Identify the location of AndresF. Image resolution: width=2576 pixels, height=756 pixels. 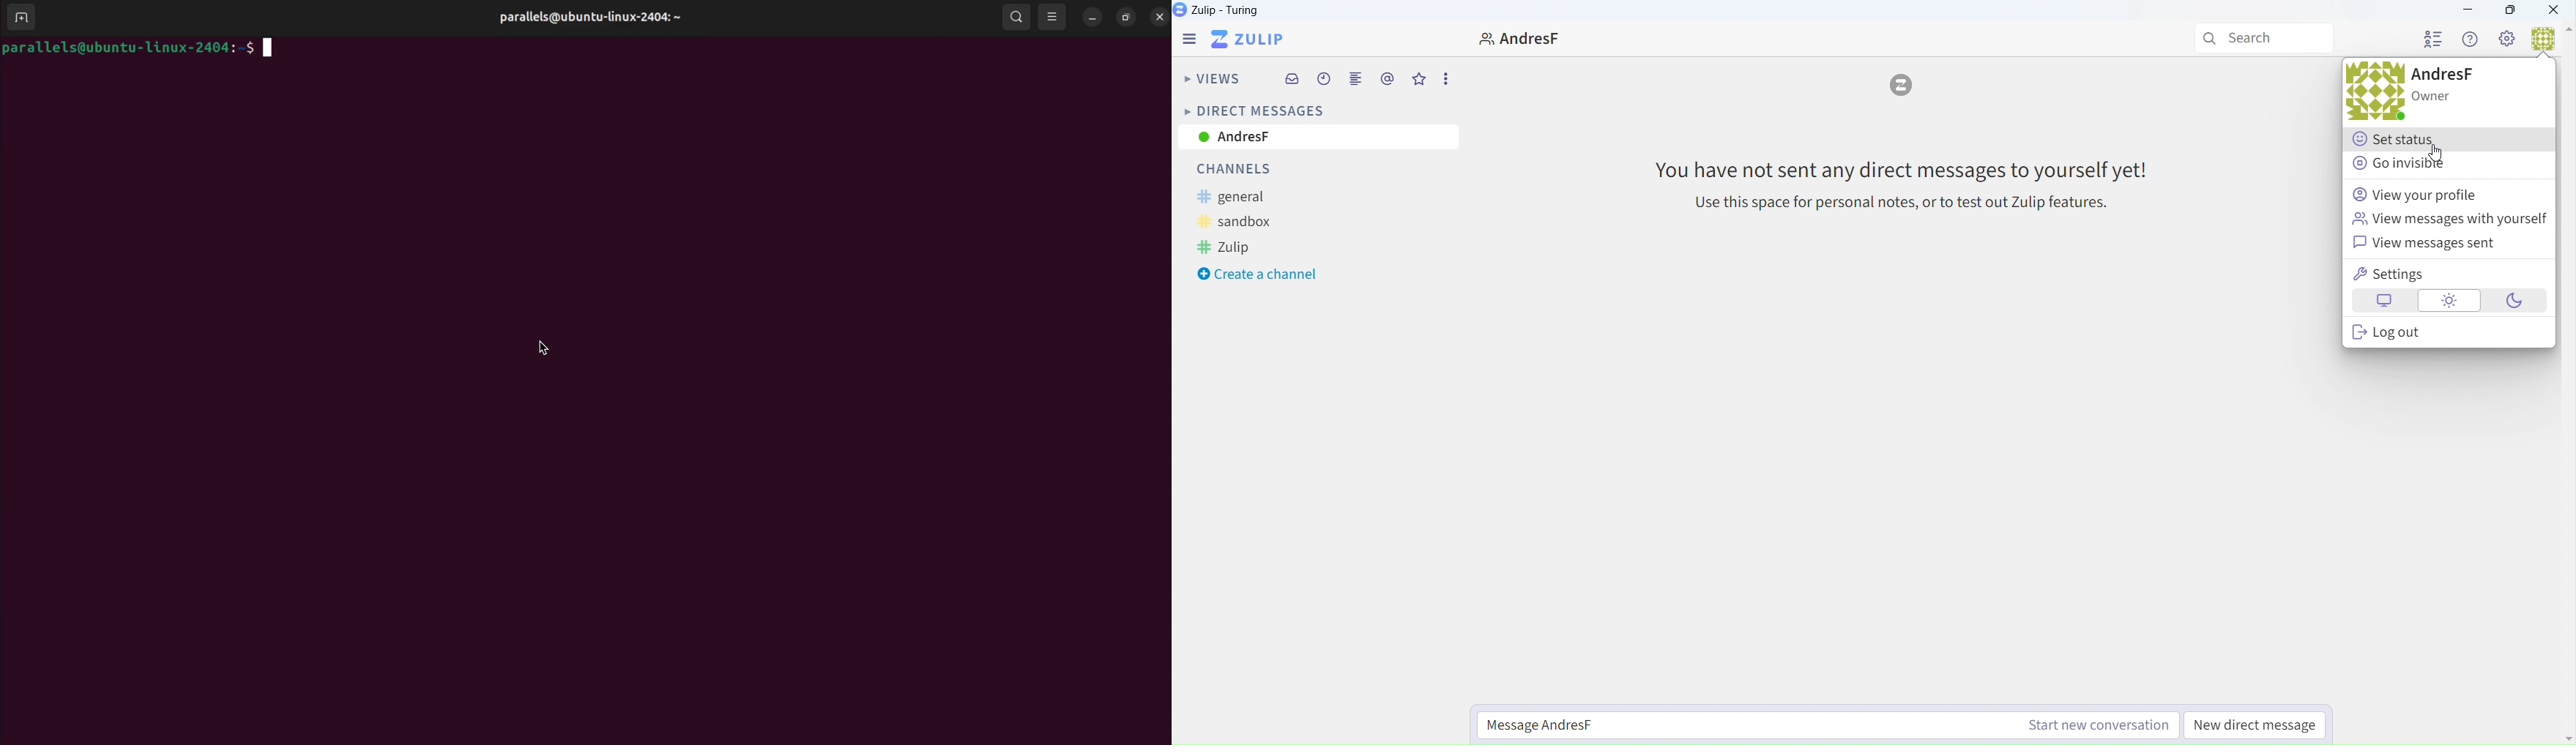
(1316, 138).